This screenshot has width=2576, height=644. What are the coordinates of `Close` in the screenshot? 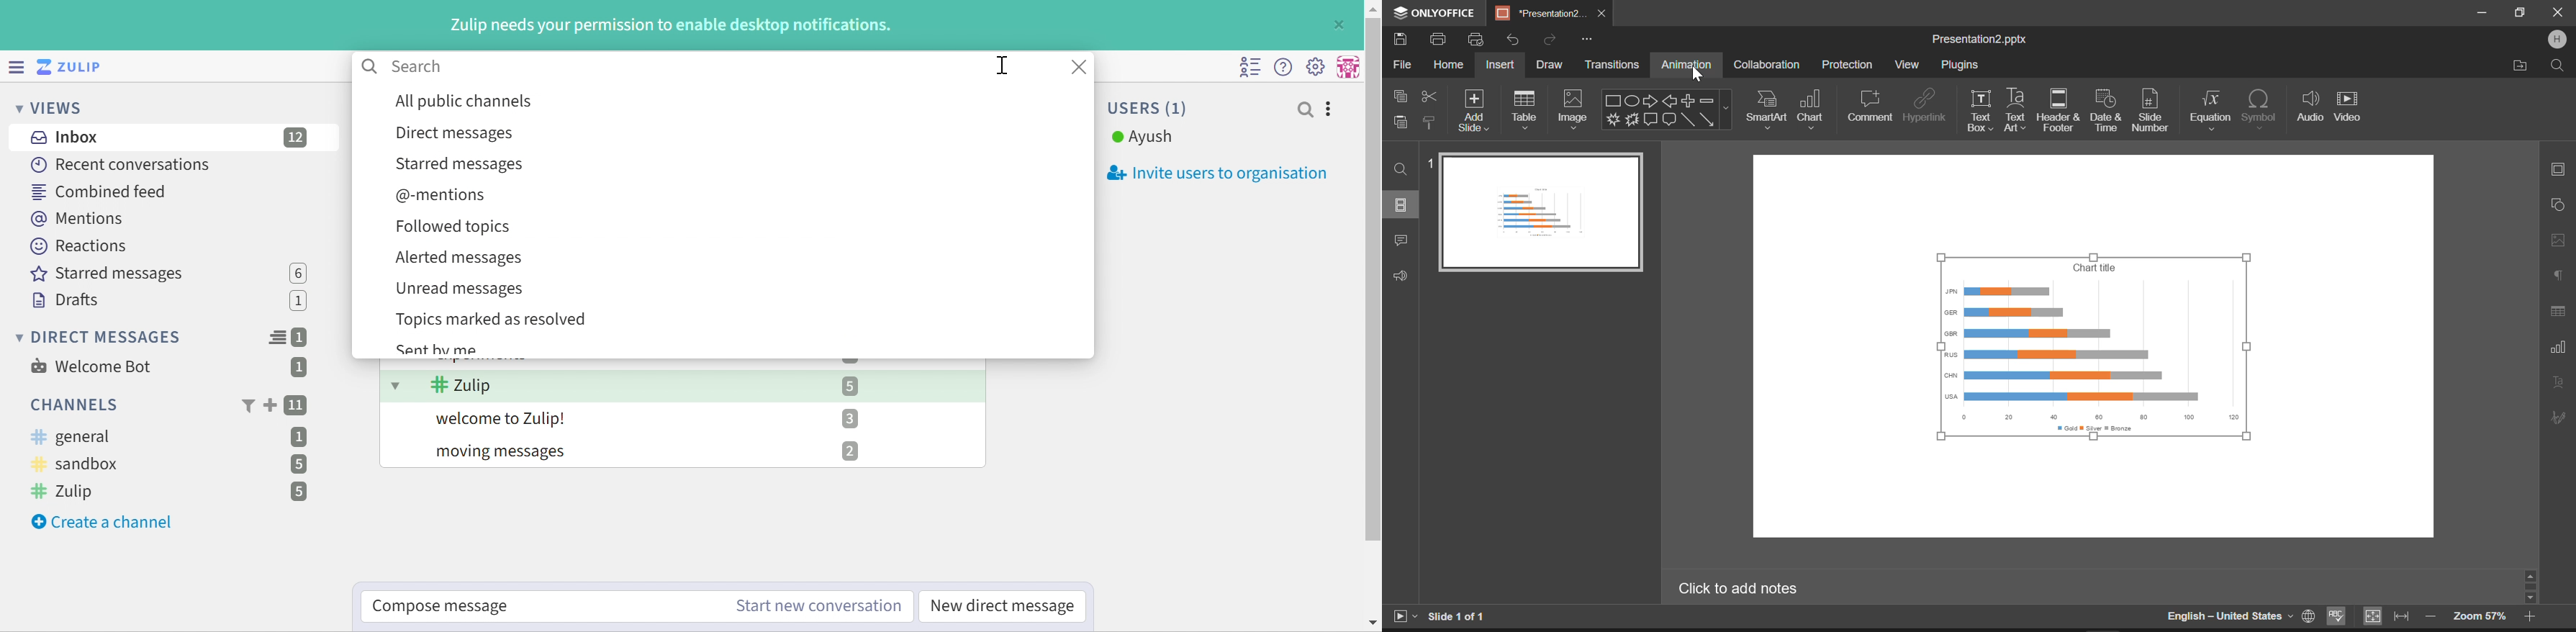 It's located at (2557, 14).